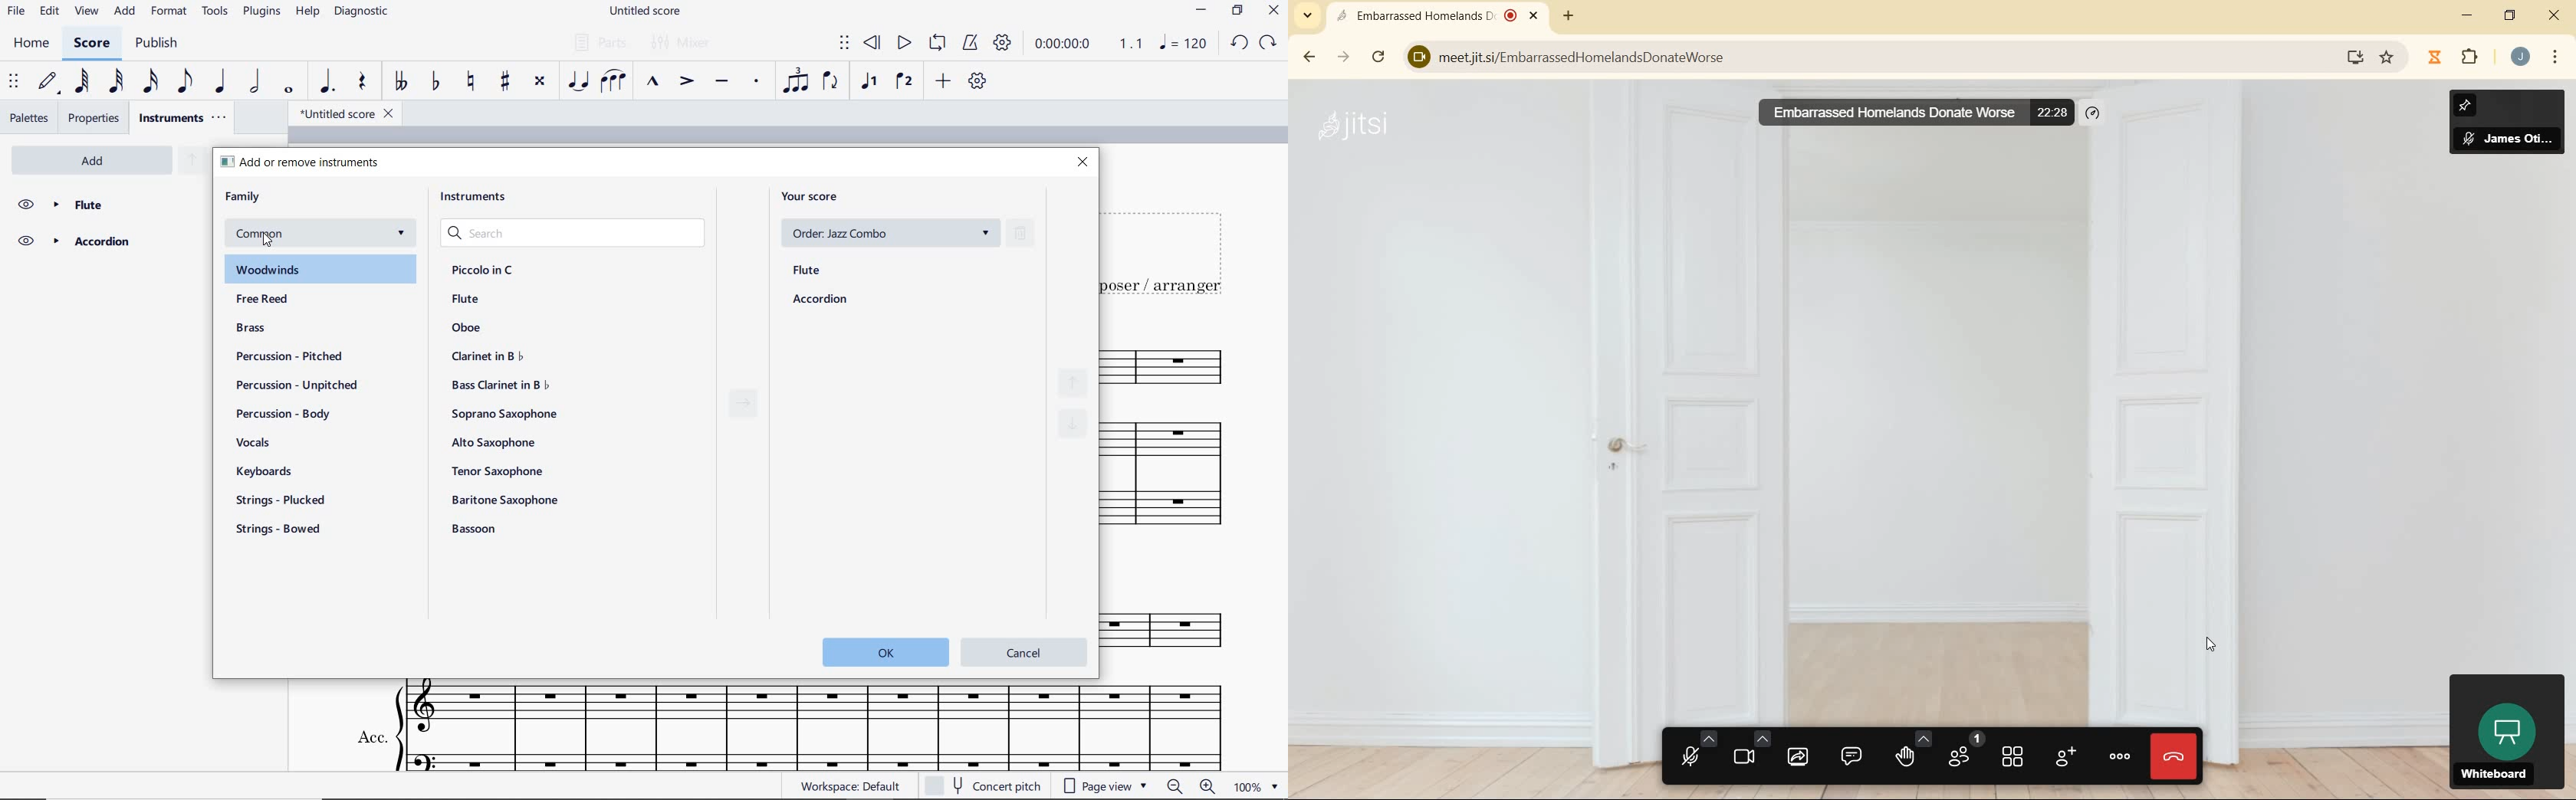  Describe the element at coordinates (941, 82) in the screenshot. I see `add` at that location.